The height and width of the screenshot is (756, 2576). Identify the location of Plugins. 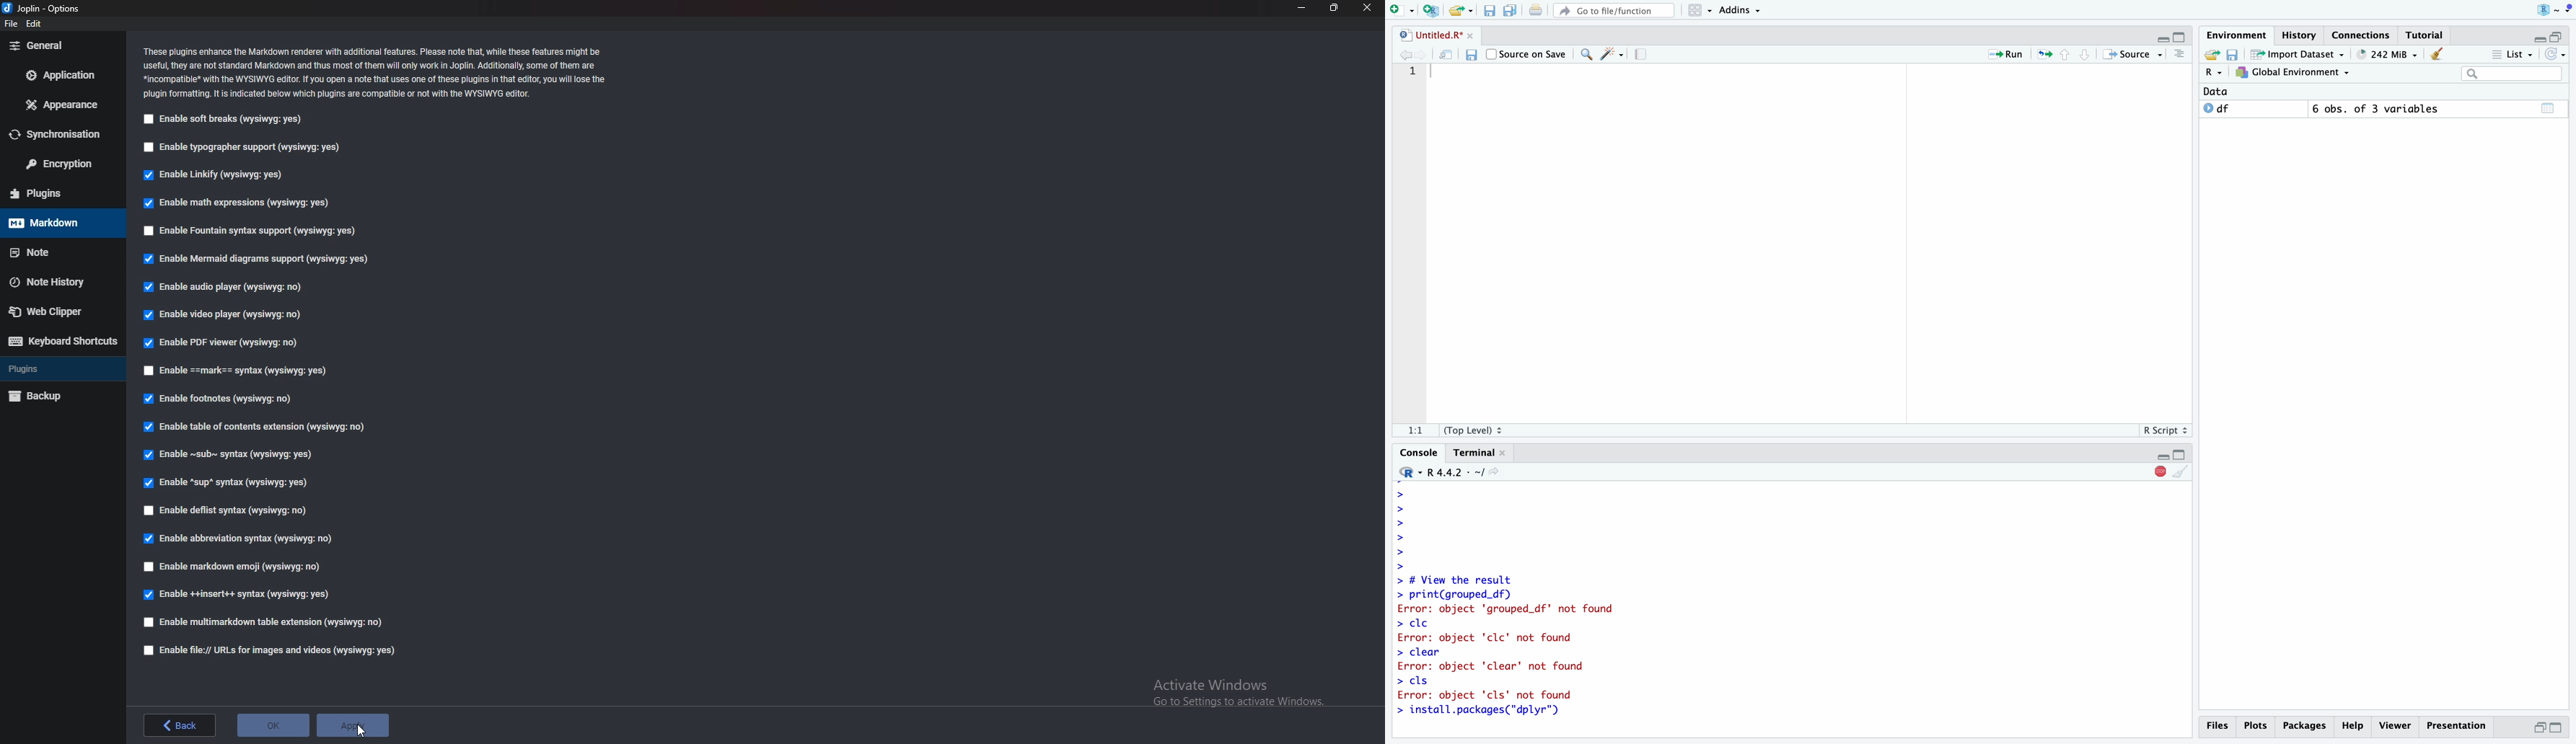
(56, 195).